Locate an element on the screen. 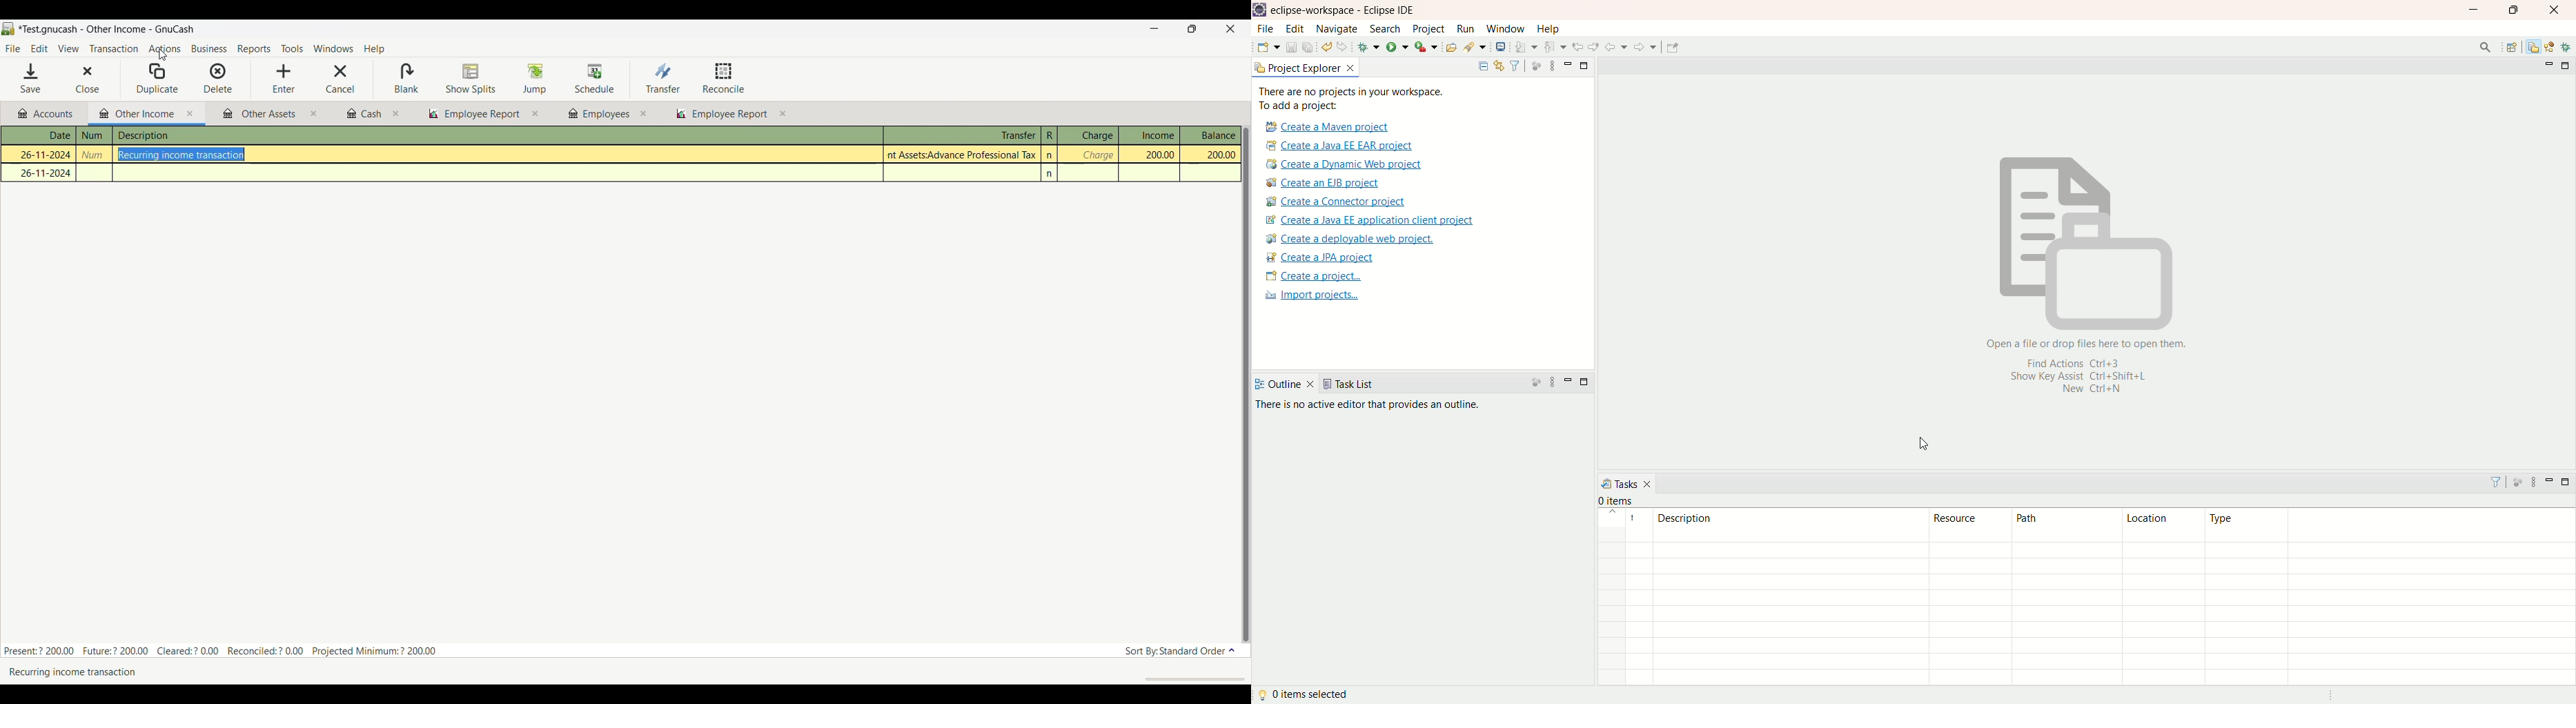 The height and width of the screenshot is (728, 2576). Show splits is located at coordinates (471, 80).